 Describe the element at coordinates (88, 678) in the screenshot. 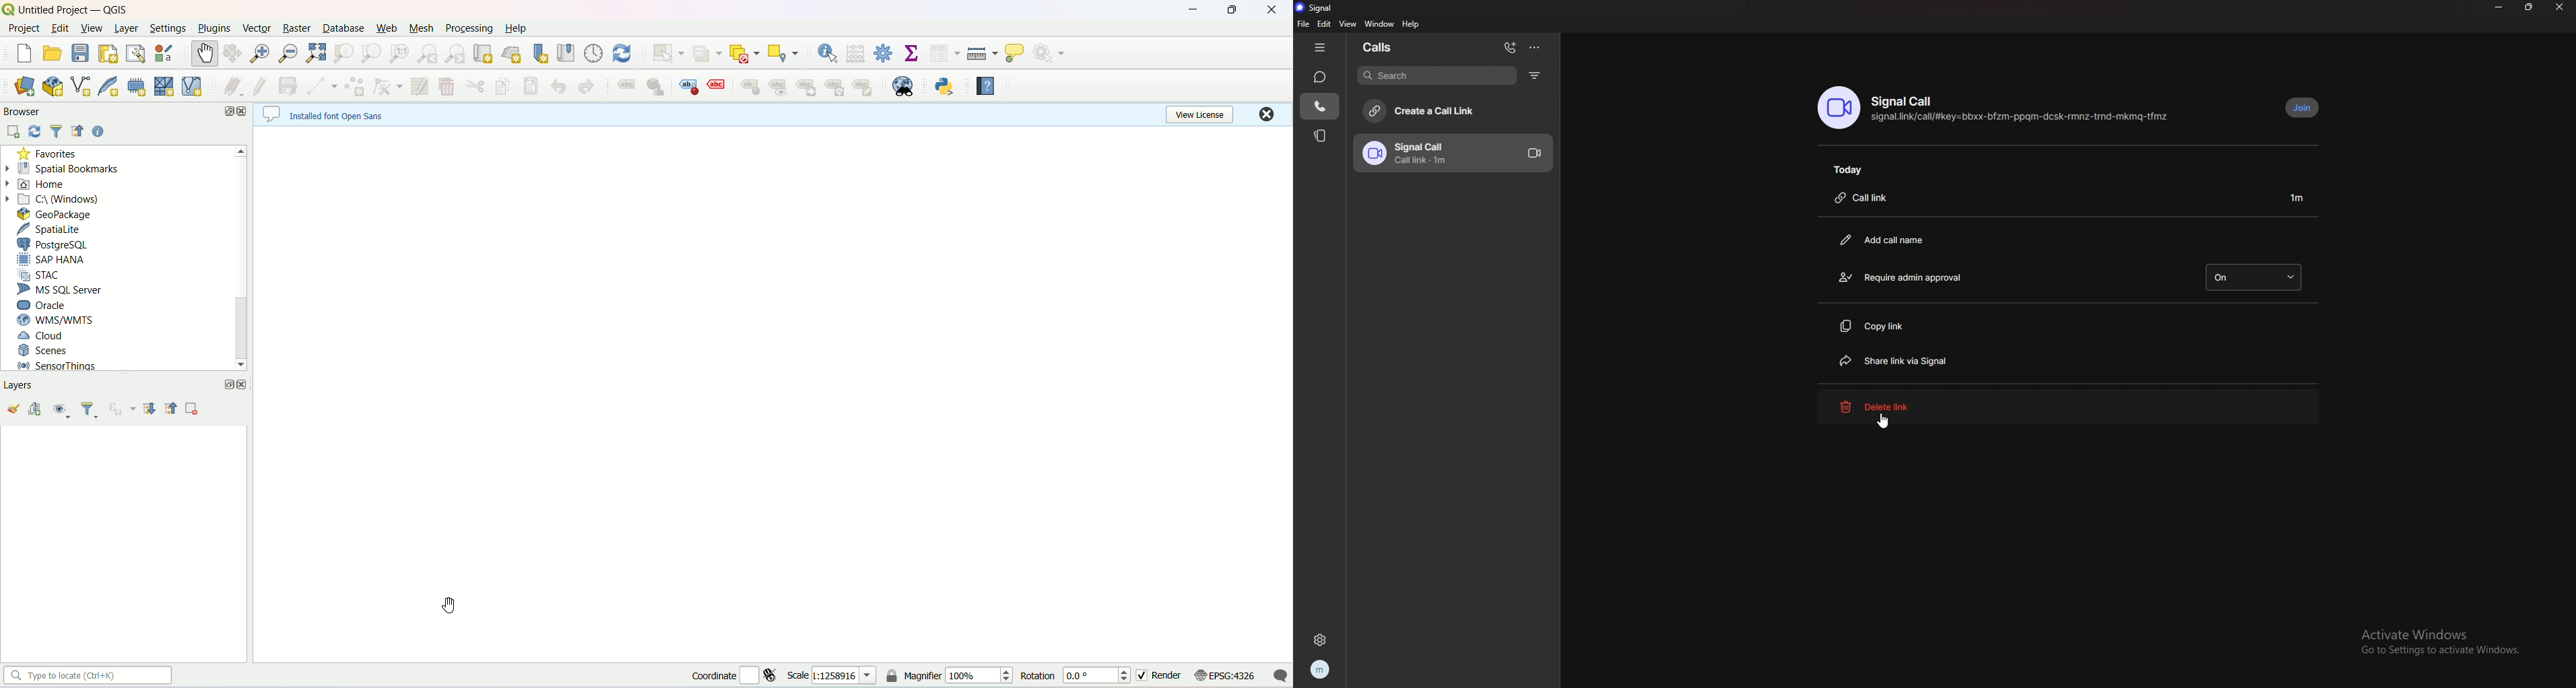

I see `type to locate` at that location.